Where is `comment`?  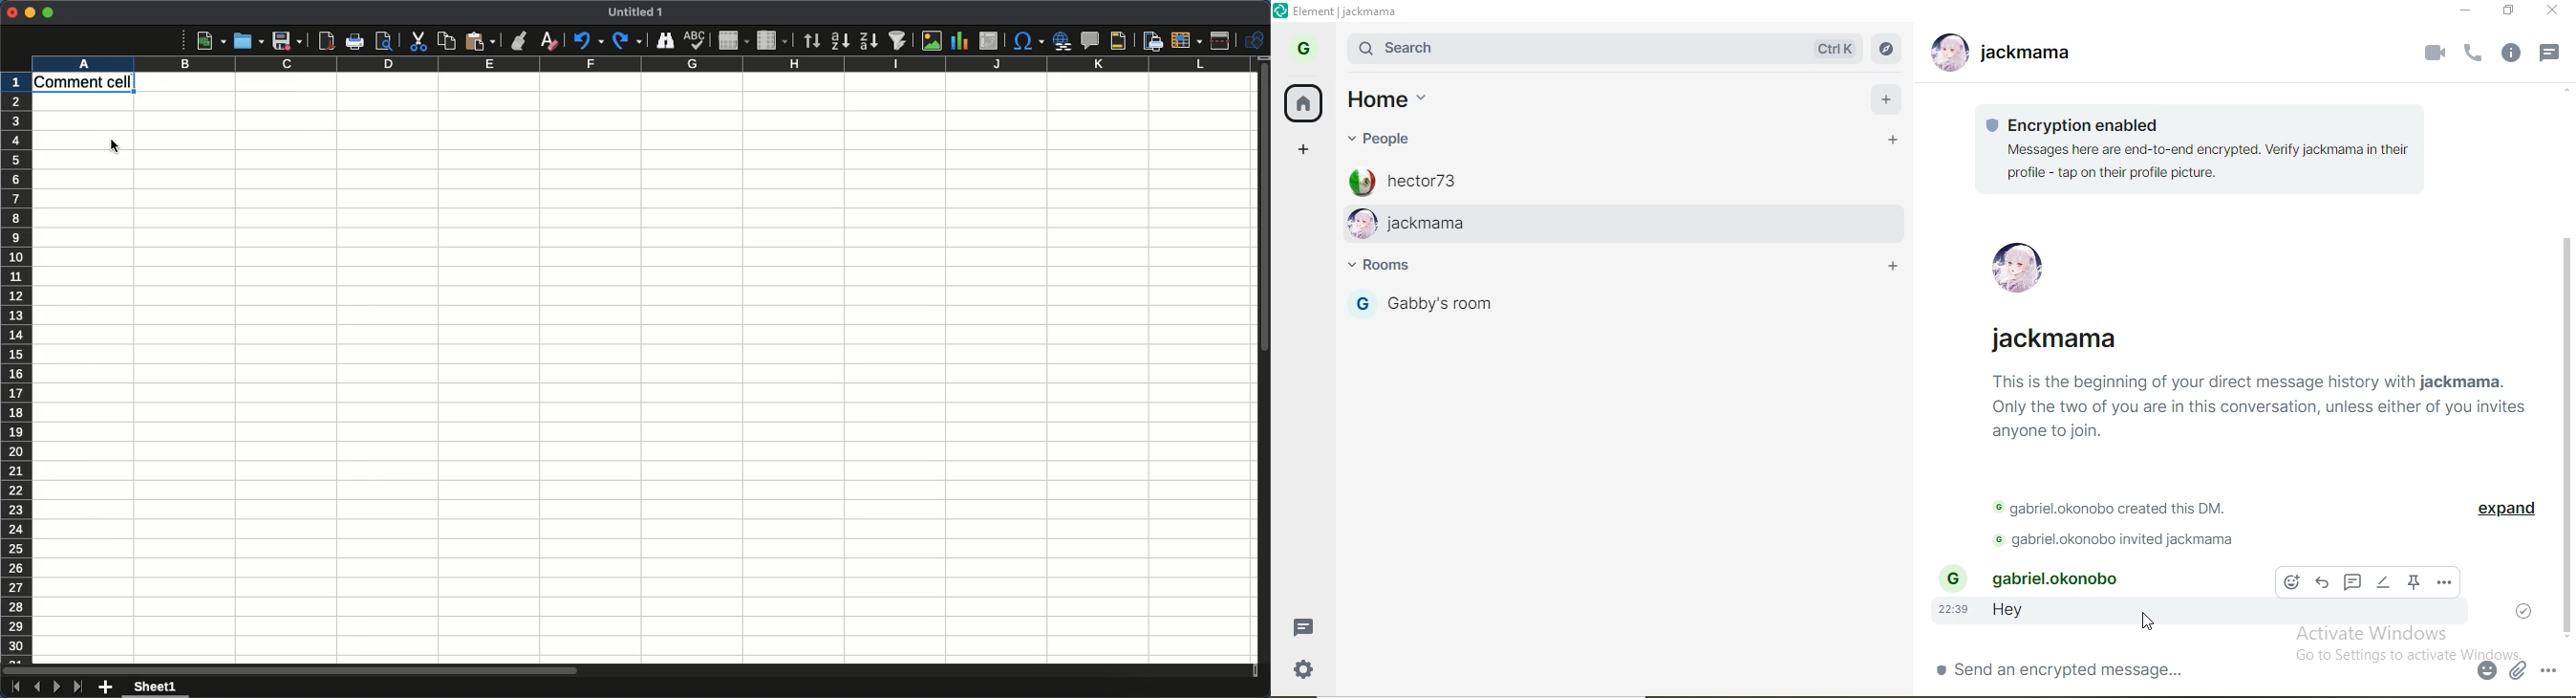
comment is located at coordinates (2351, 583).